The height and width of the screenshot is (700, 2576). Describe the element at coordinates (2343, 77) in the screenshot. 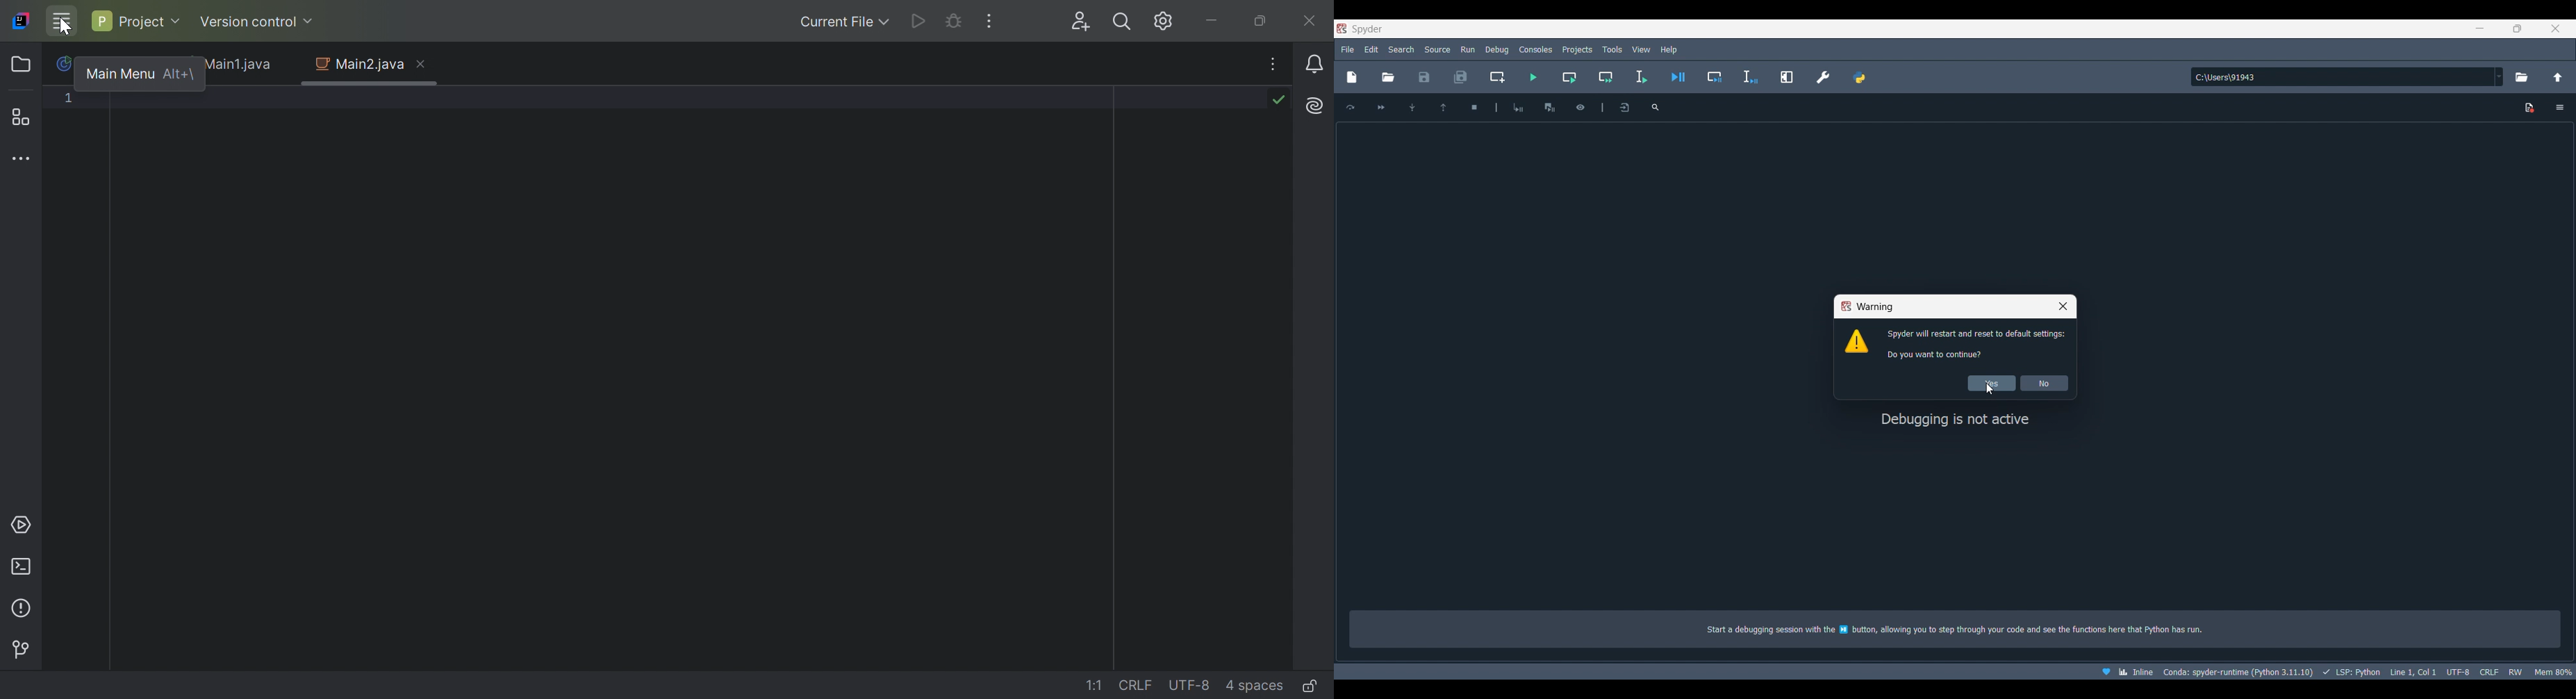

I see `Input location` at that location.